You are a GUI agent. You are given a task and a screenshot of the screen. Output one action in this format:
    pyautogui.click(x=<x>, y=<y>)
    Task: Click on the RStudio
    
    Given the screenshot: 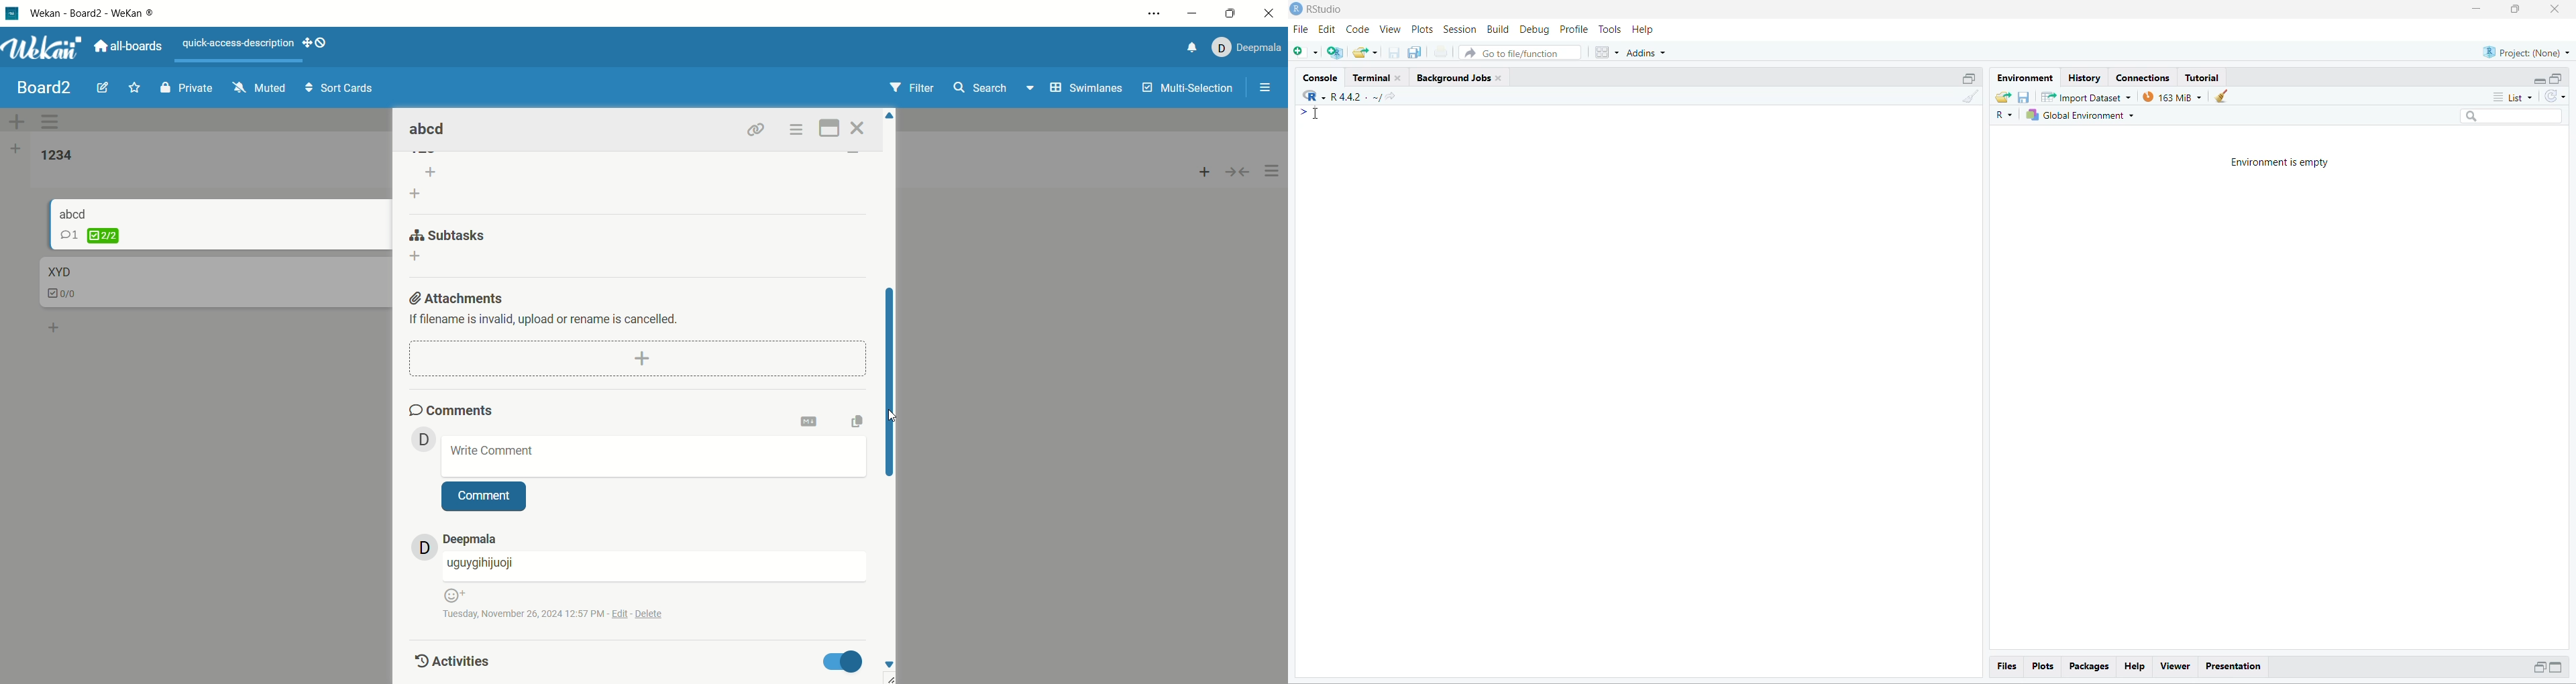 What is the action you would take?
    pyautogui.click(x=1328, y=8)
    